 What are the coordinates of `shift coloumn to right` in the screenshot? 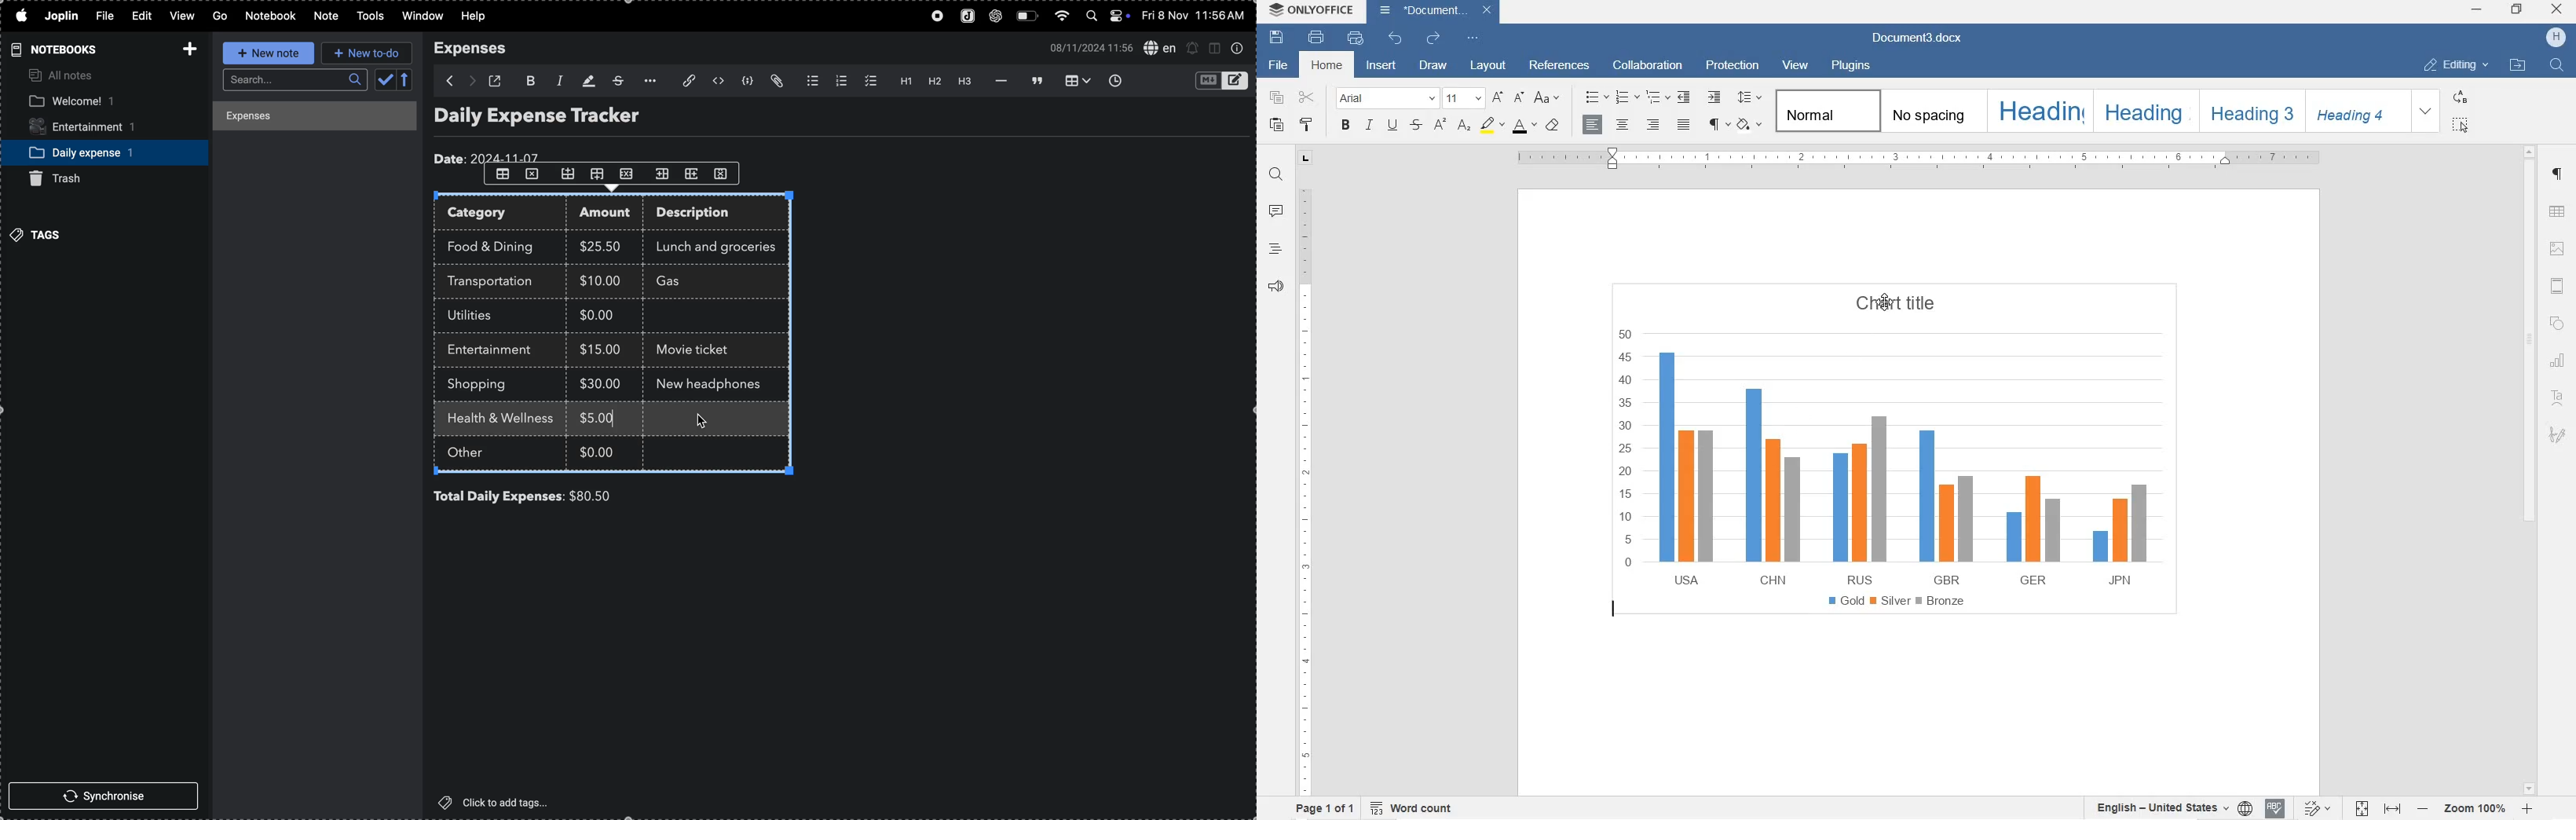 It's located at (663, 173).